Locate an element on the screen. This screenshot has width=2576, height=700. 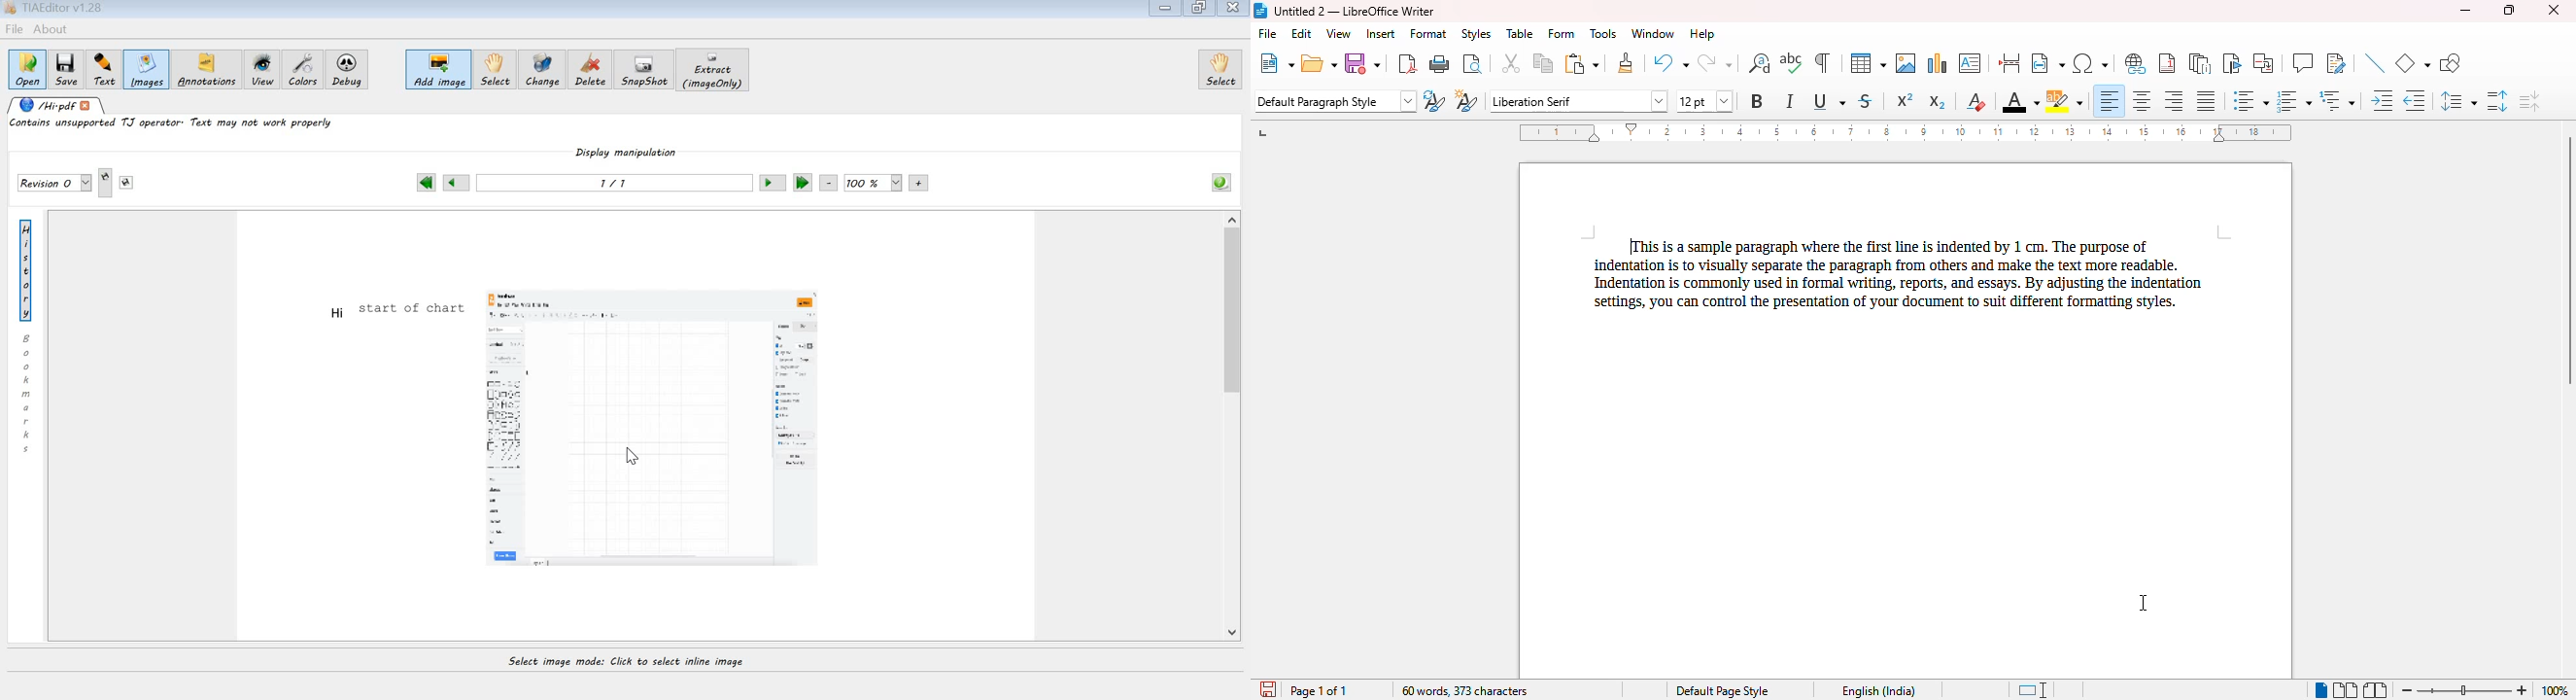
insert text box is located at coordinates (1972, 63).